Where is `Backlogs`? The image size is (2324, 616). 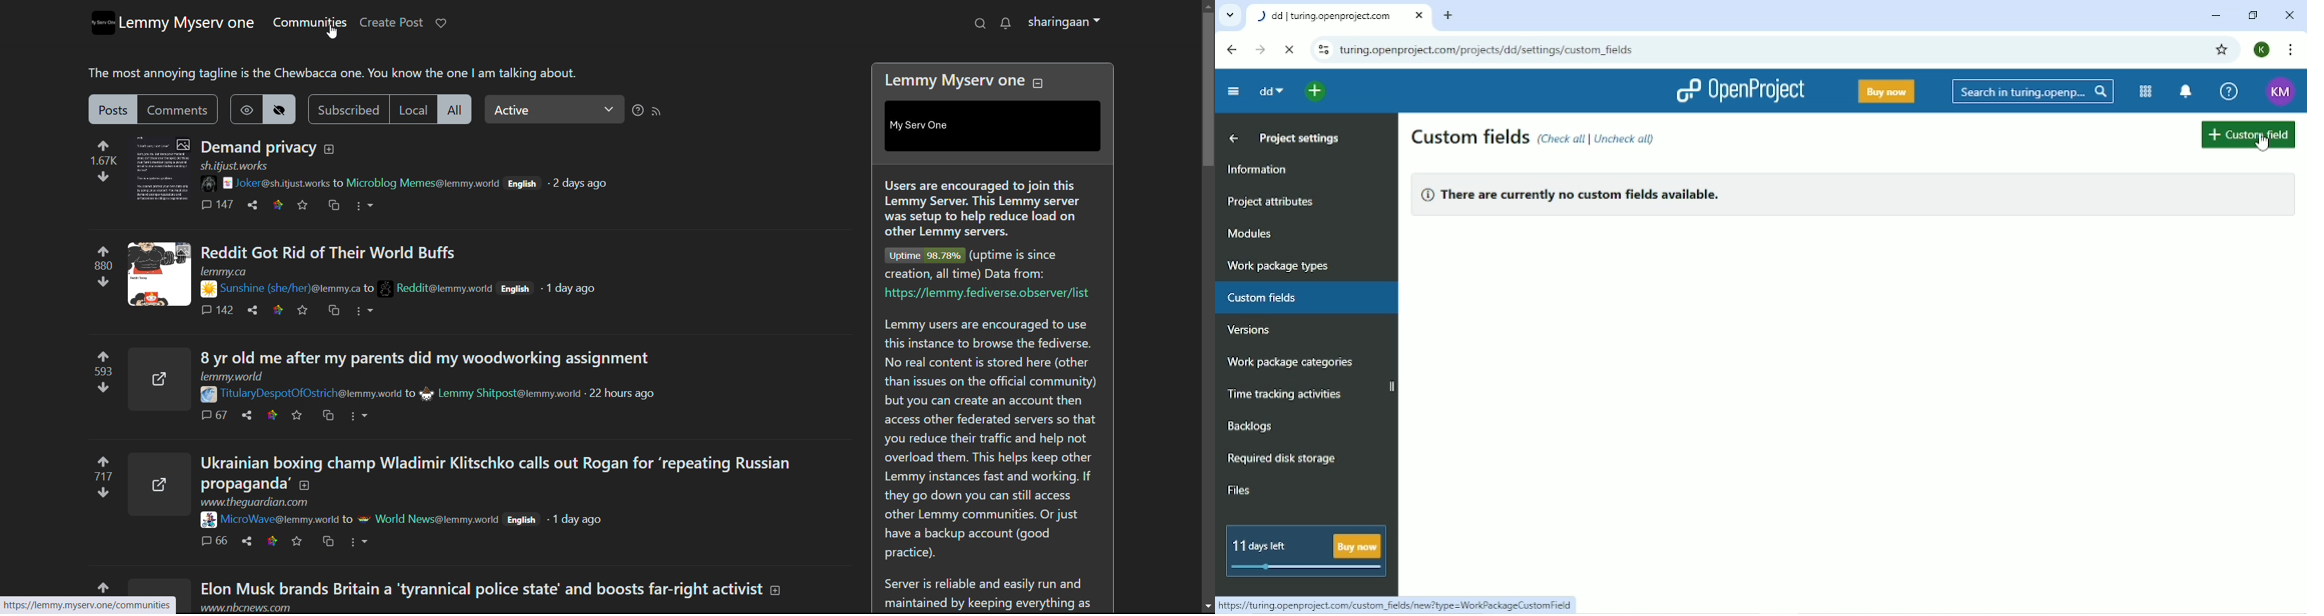 Backlogs is located at coordinates (1251, 426).